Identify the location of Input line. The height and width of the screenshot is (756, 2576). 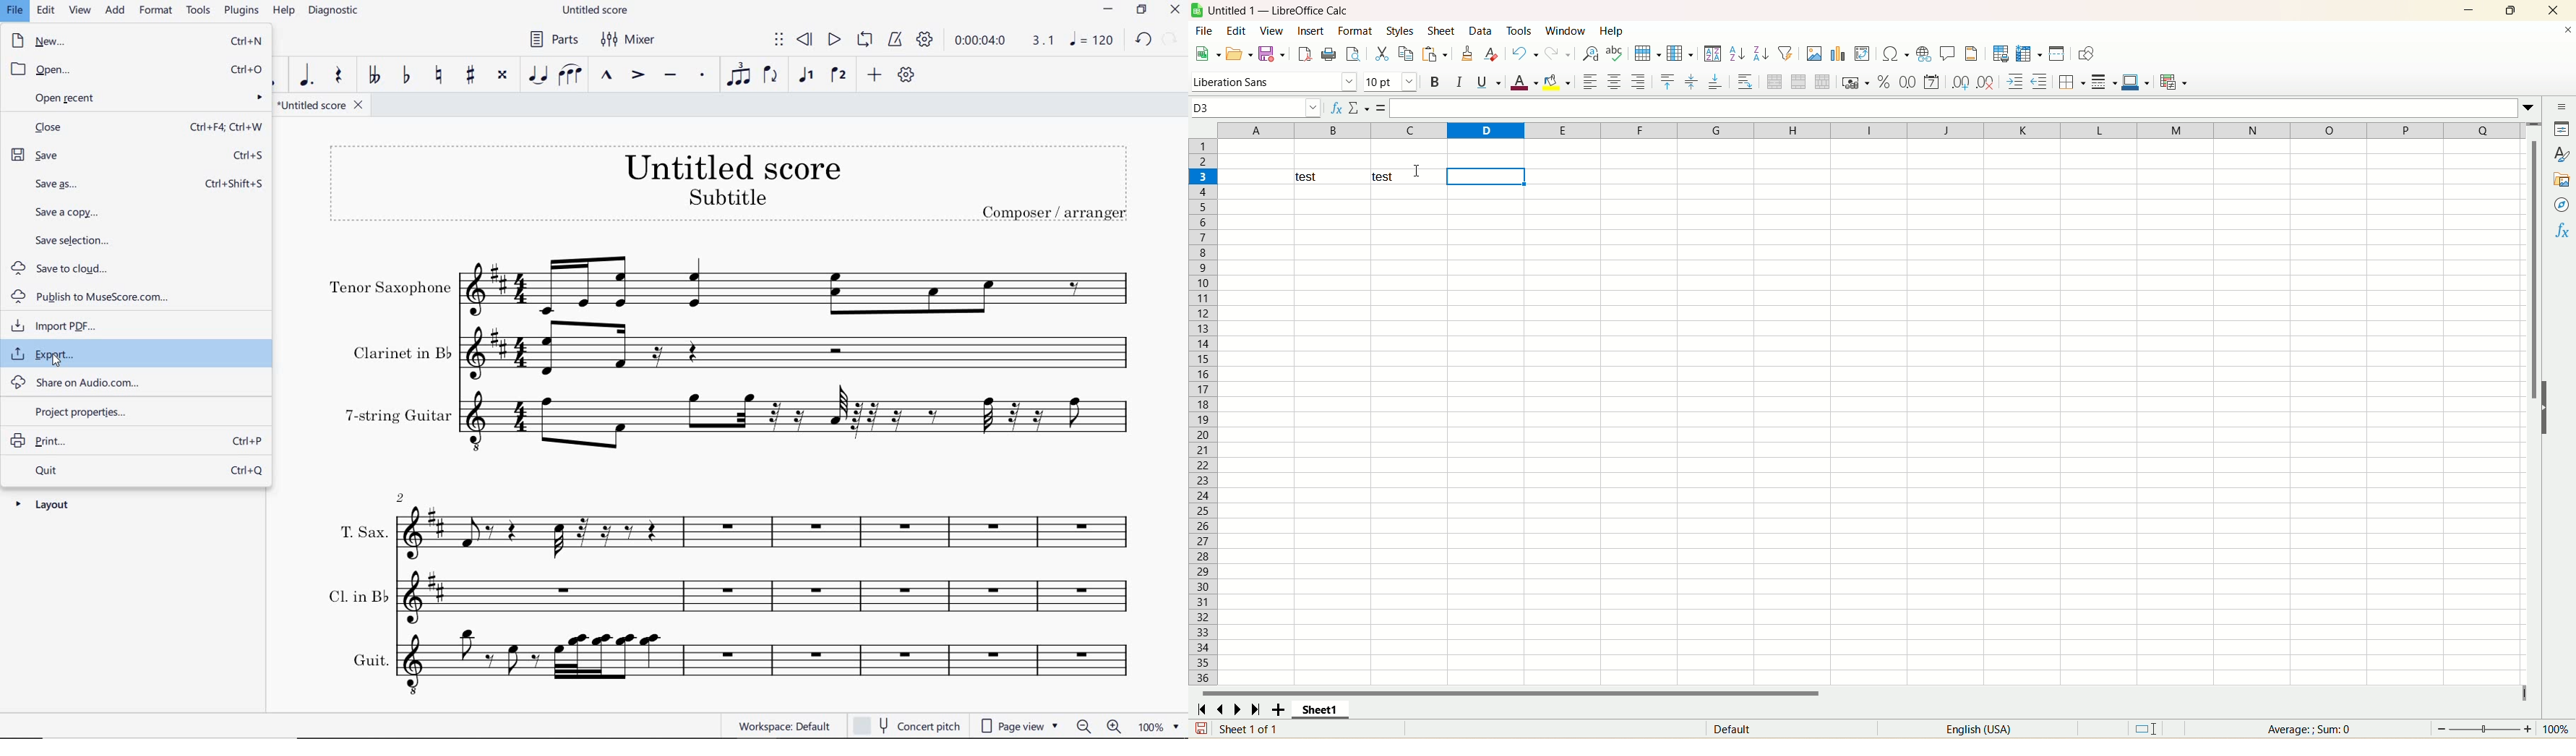
(1955, 108).